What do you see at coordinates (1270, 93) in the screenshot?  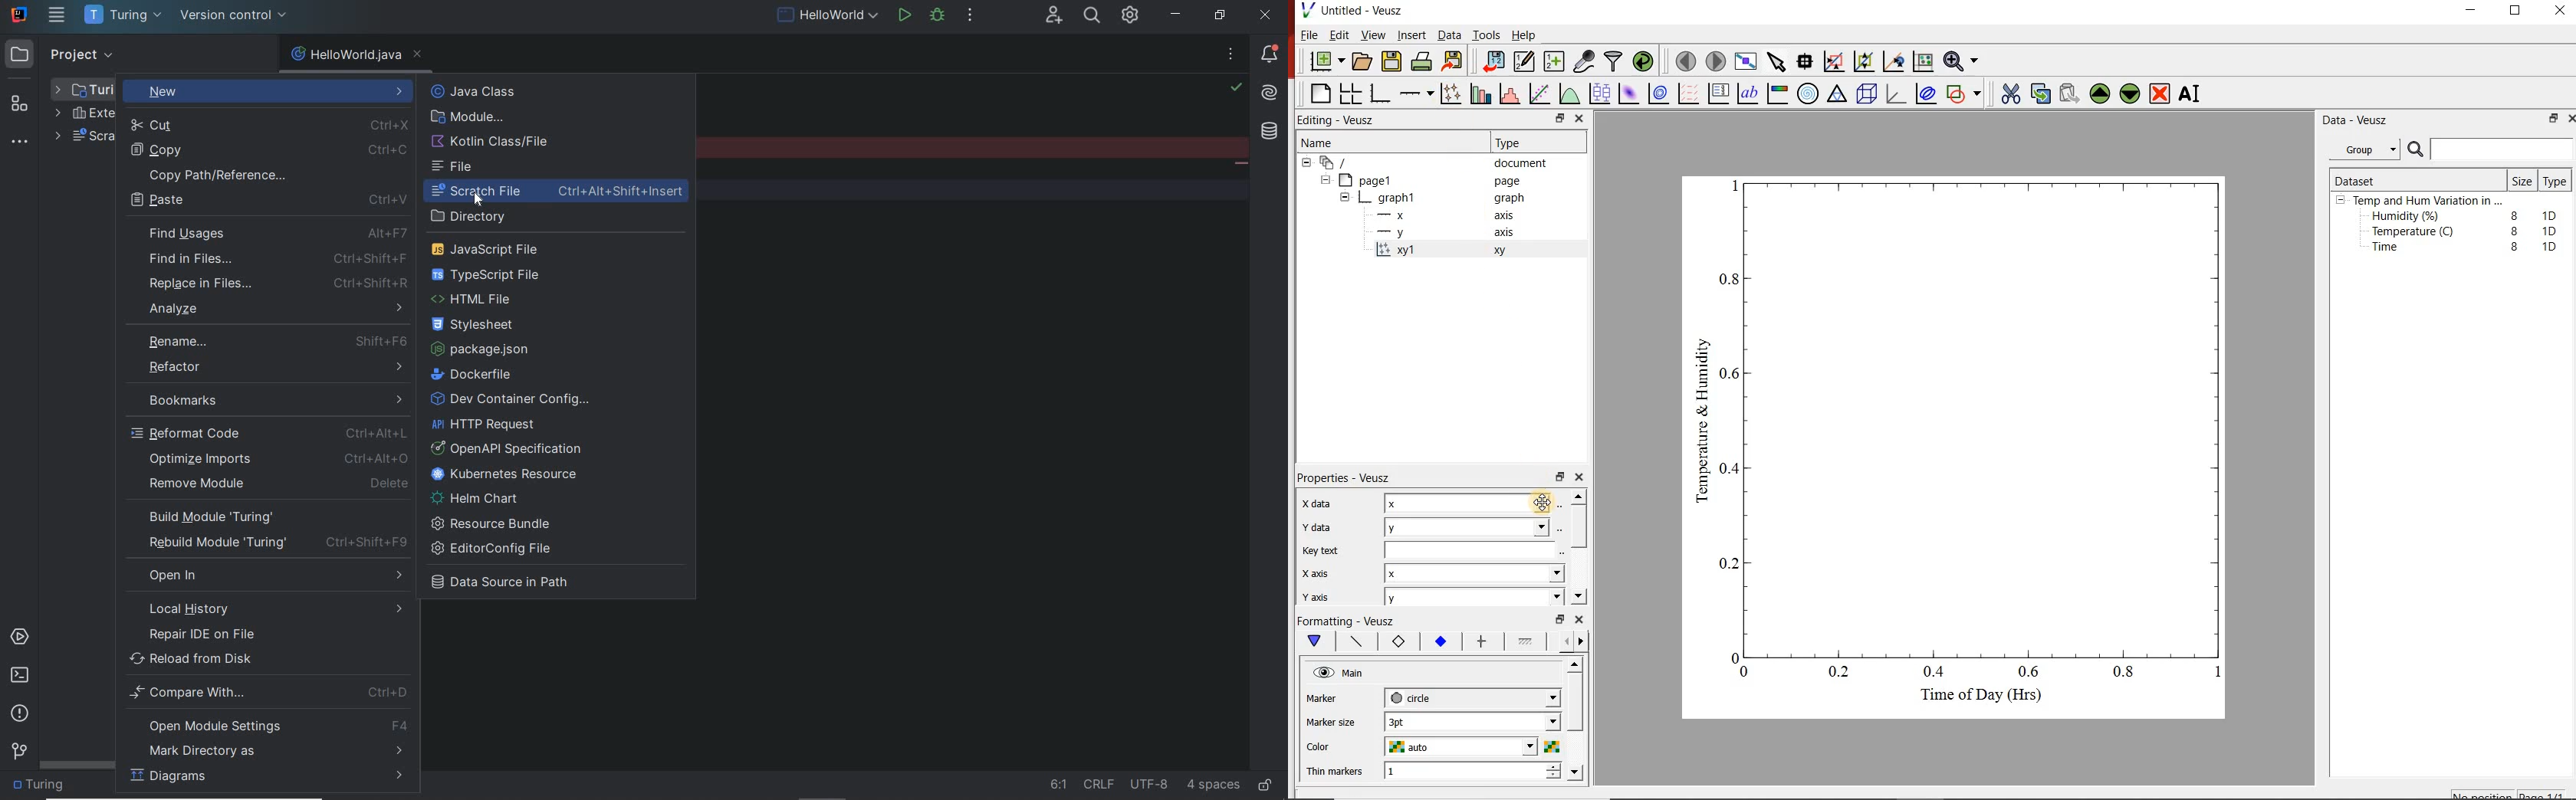 I see `AI Assistant` at bounding box center [1270, 93].